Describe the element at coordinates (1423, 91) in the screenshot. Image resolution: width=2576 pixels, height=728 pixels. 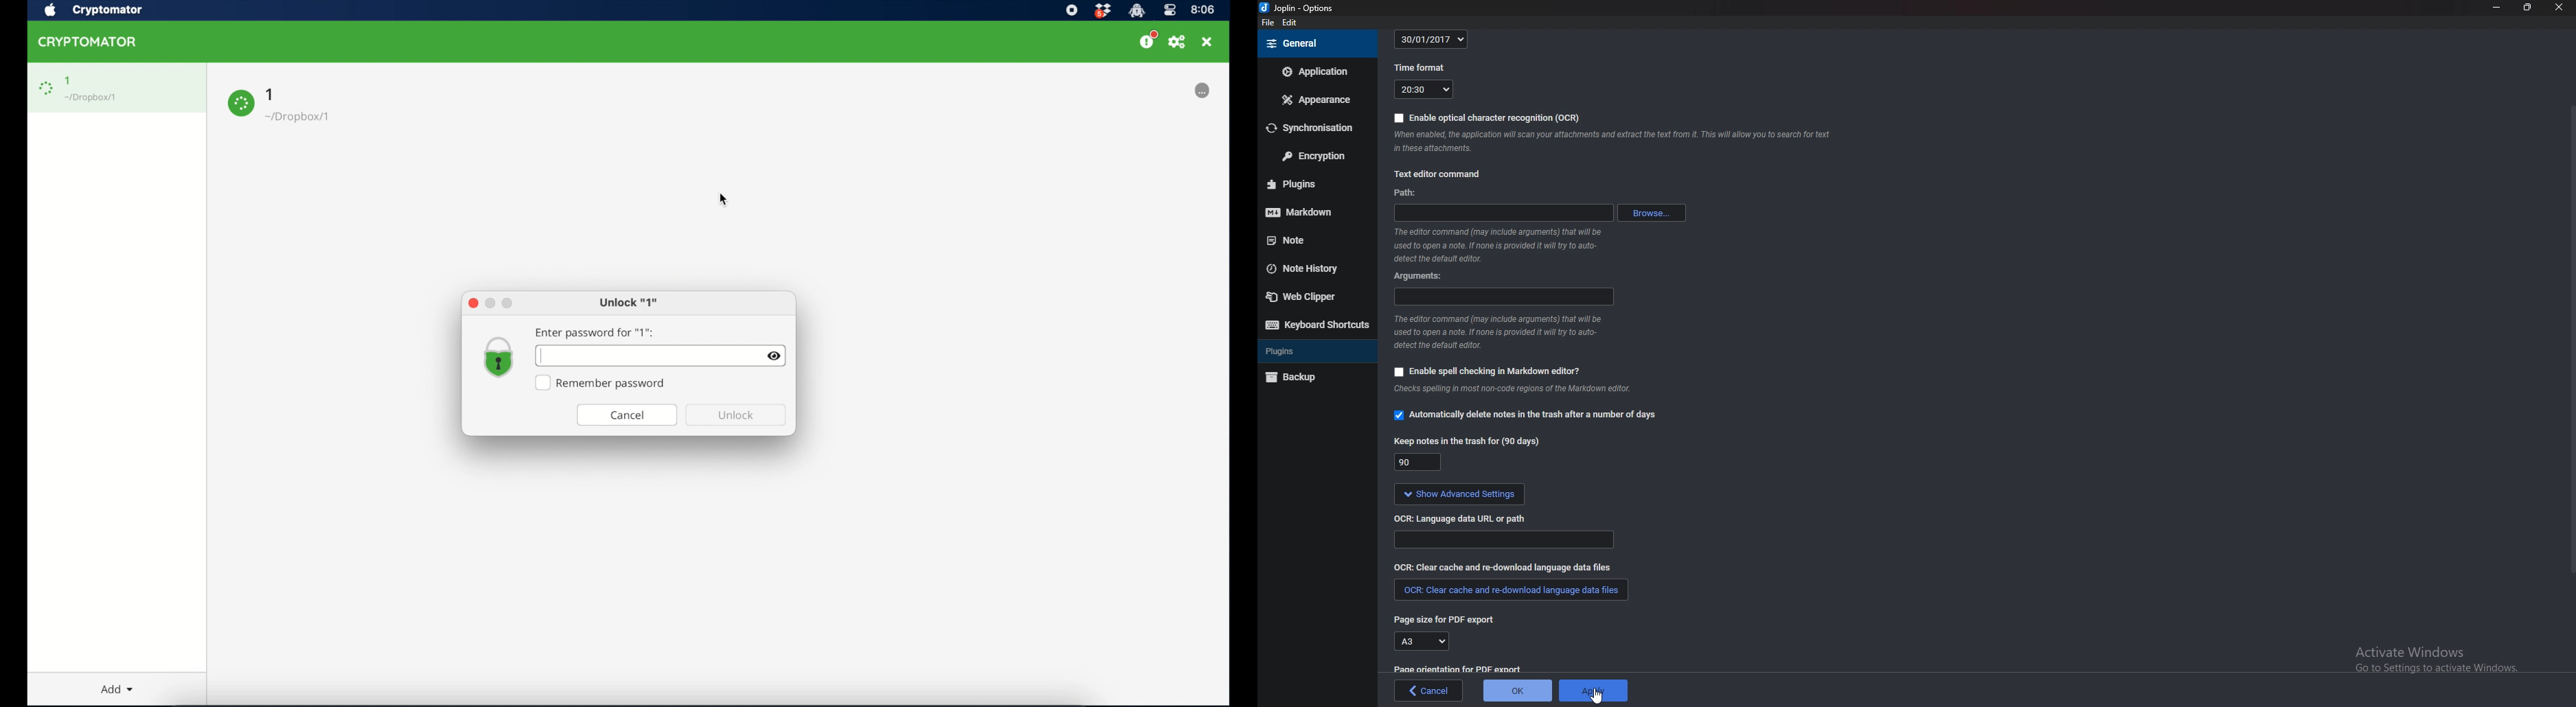
I see `20:30` at that location.